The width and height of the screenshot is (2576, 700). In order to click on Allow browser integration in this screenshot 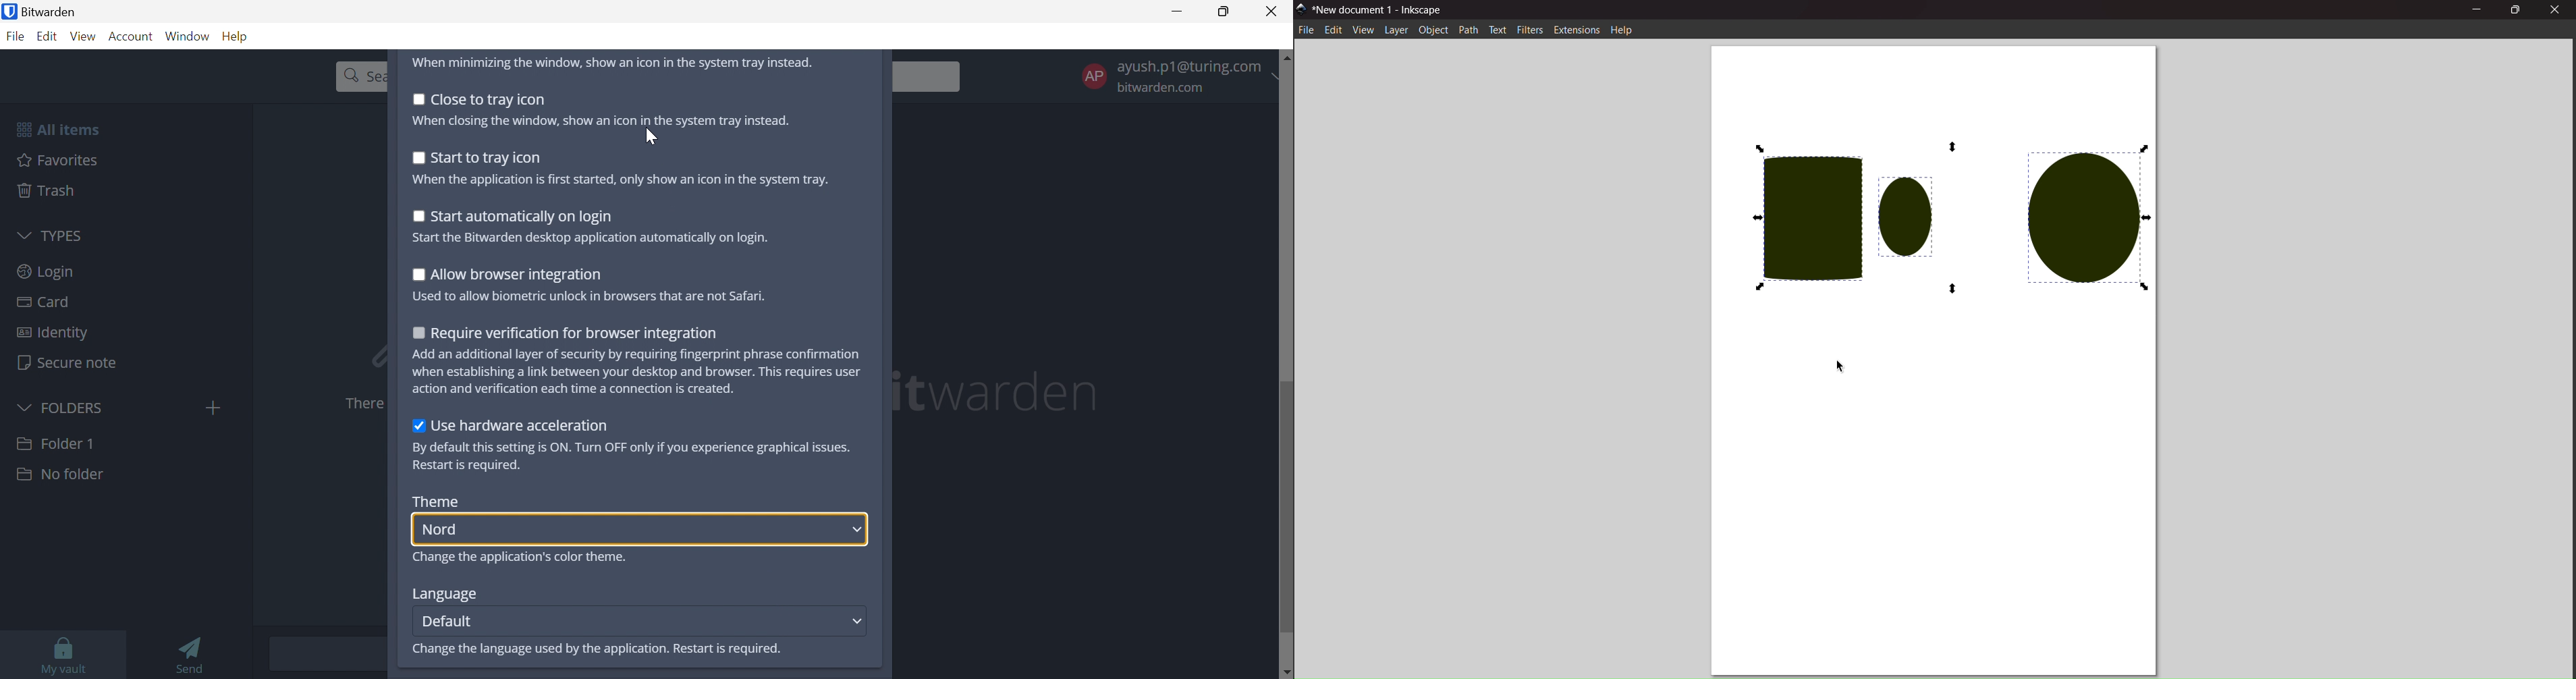, I will do `click(518, 276)`.